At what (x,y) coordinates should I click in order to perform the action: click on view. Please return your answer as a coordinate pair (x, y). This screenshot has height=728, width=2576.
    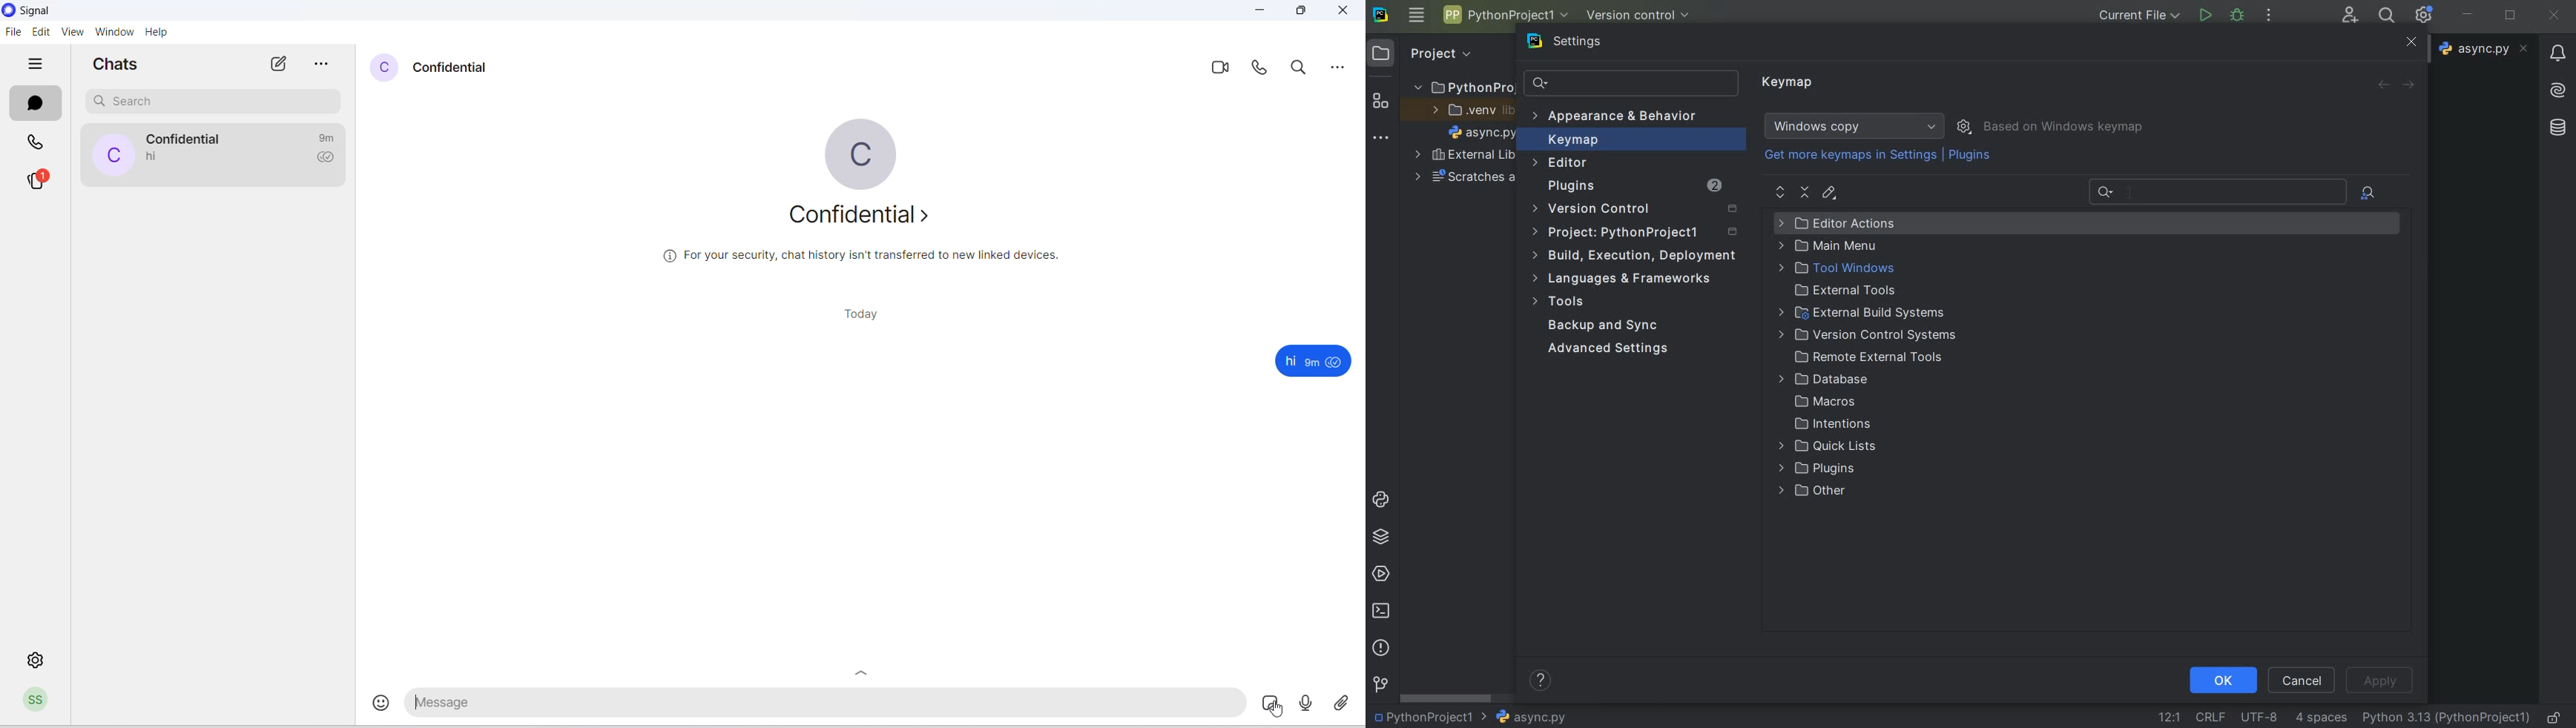
    Looking at the image, I should click on (74, 33).